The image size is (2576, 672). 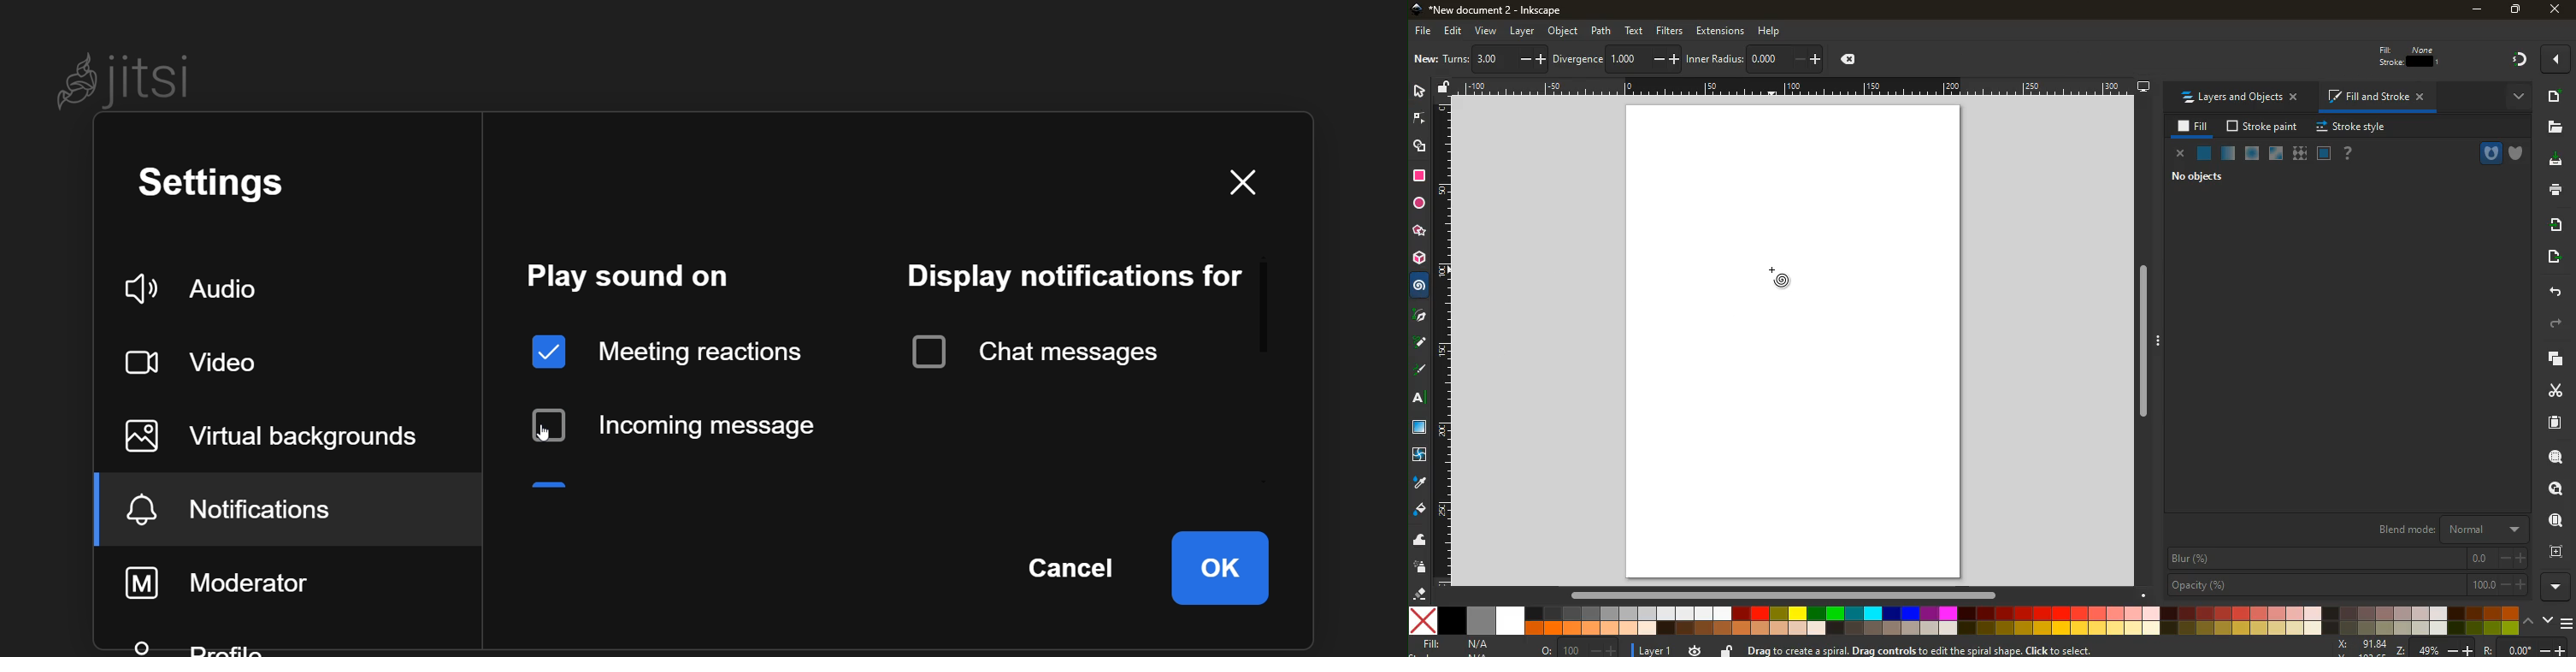 I want to click on select, so click(x=1533, y=61).